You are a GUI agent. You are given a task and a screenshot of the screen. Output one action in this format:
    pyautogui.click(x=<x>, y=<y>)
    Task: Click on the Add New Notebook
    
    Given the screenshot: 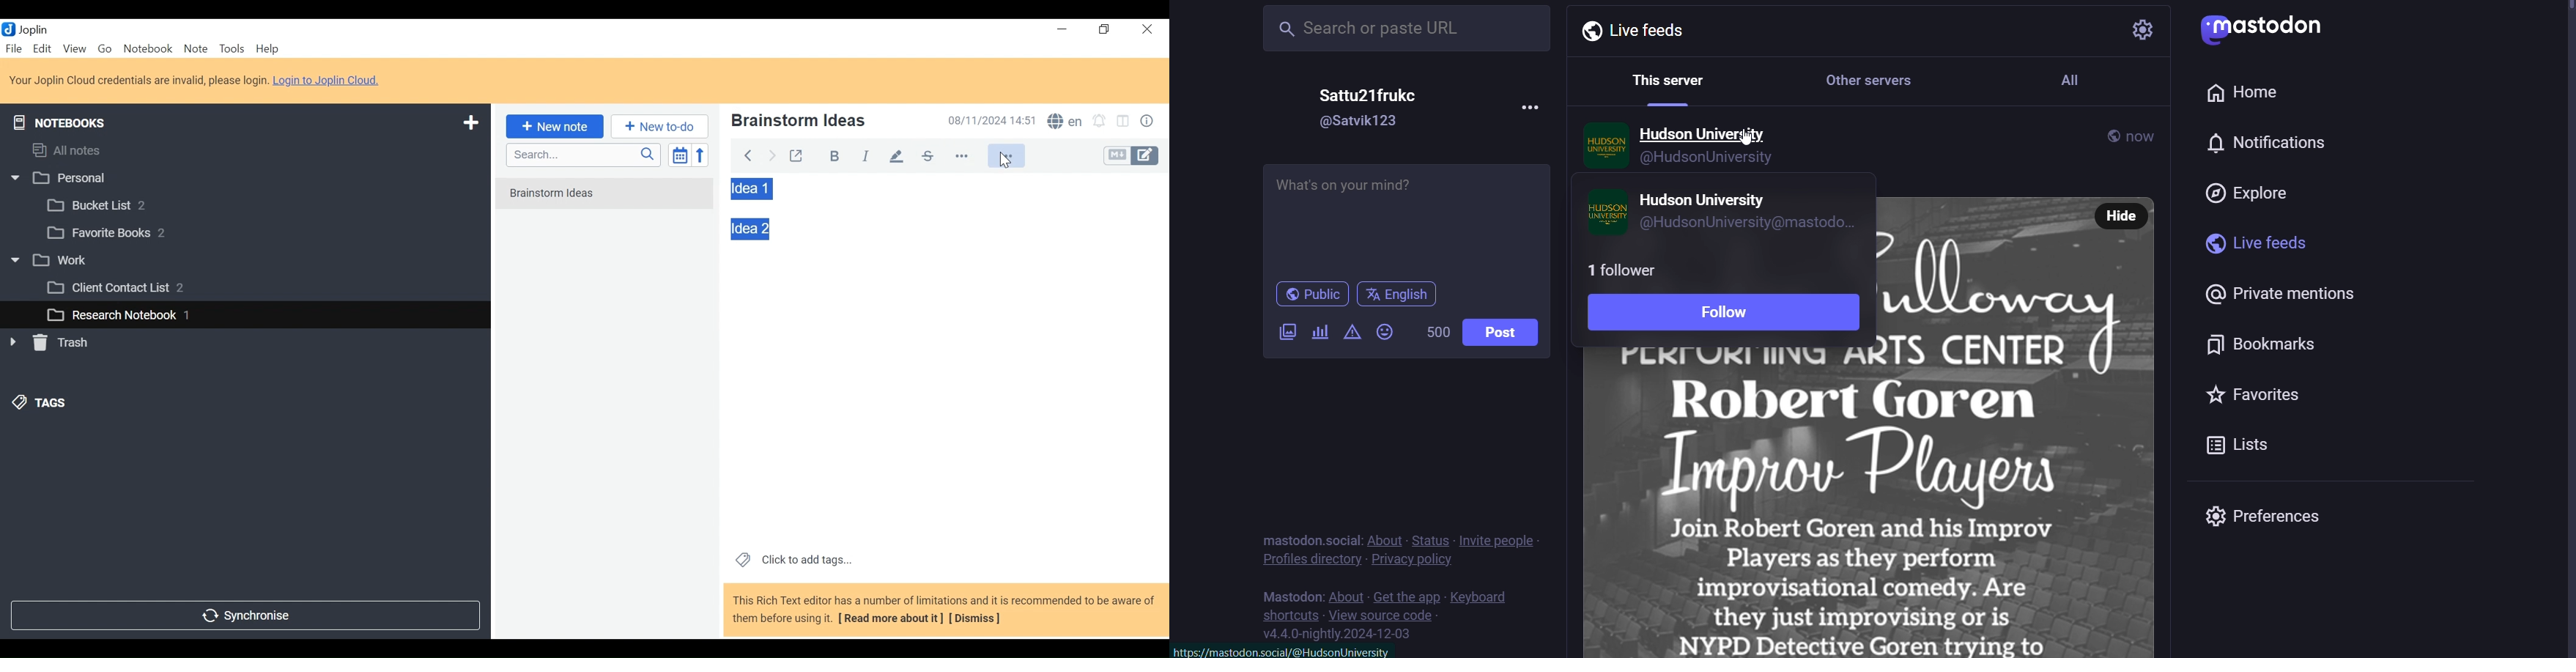 What is the action you would take?
    pyautogui.click(x=470, y=123)
    